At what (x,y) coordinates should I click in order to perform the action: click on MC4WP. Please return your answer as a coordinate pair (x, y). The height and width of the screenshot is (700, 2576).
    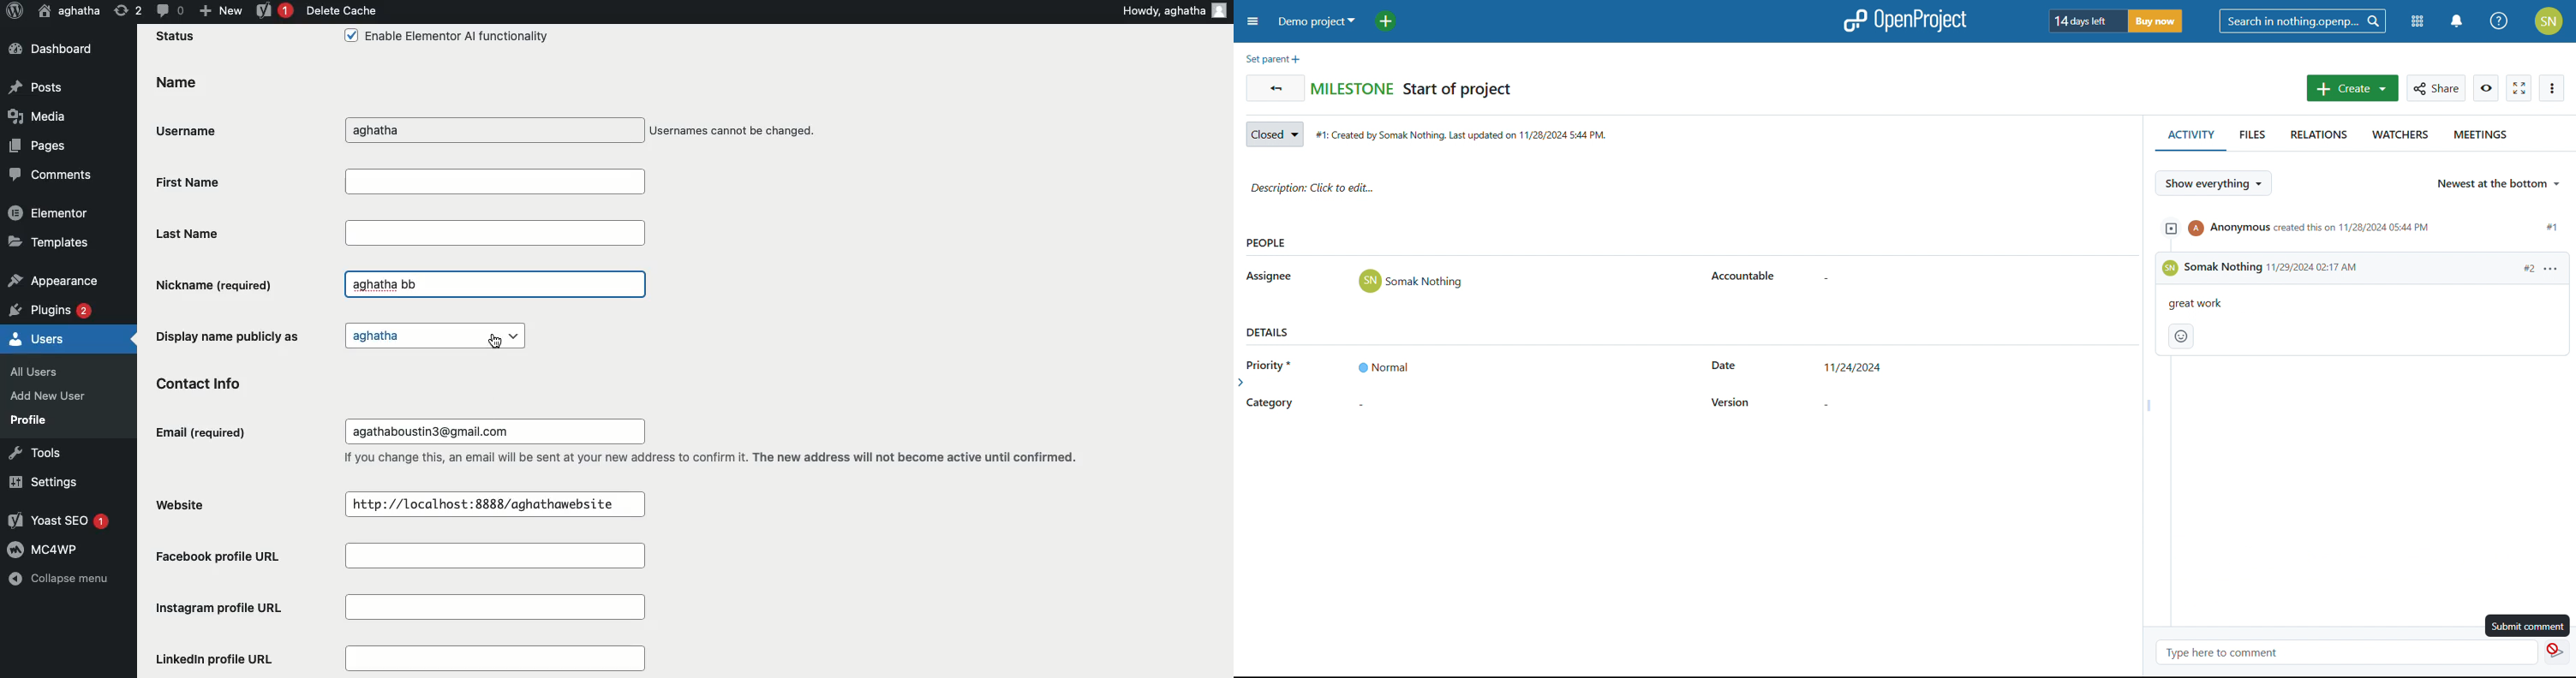
    Looking at the image, I should click on (46, 548).